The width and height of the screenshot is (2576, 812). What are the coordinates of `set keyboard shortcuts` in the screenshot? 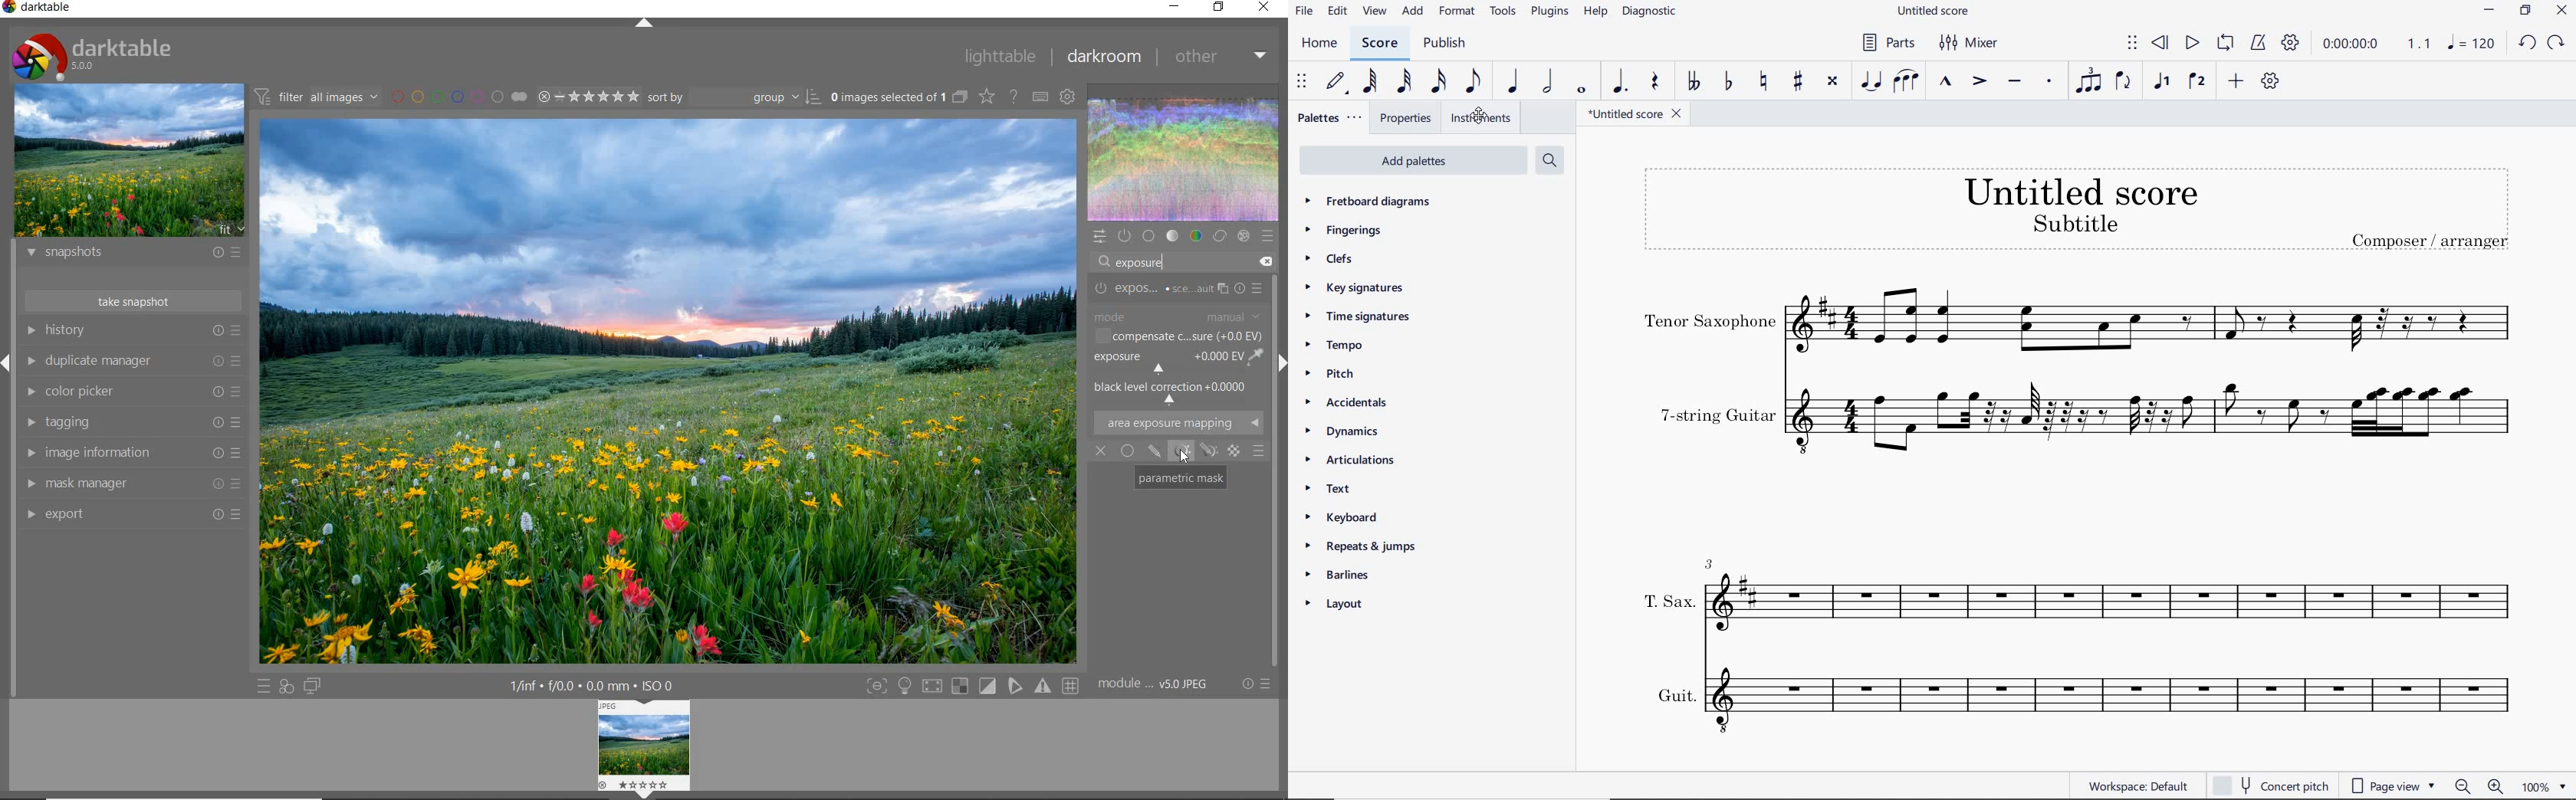 It's located at (1041, 98).